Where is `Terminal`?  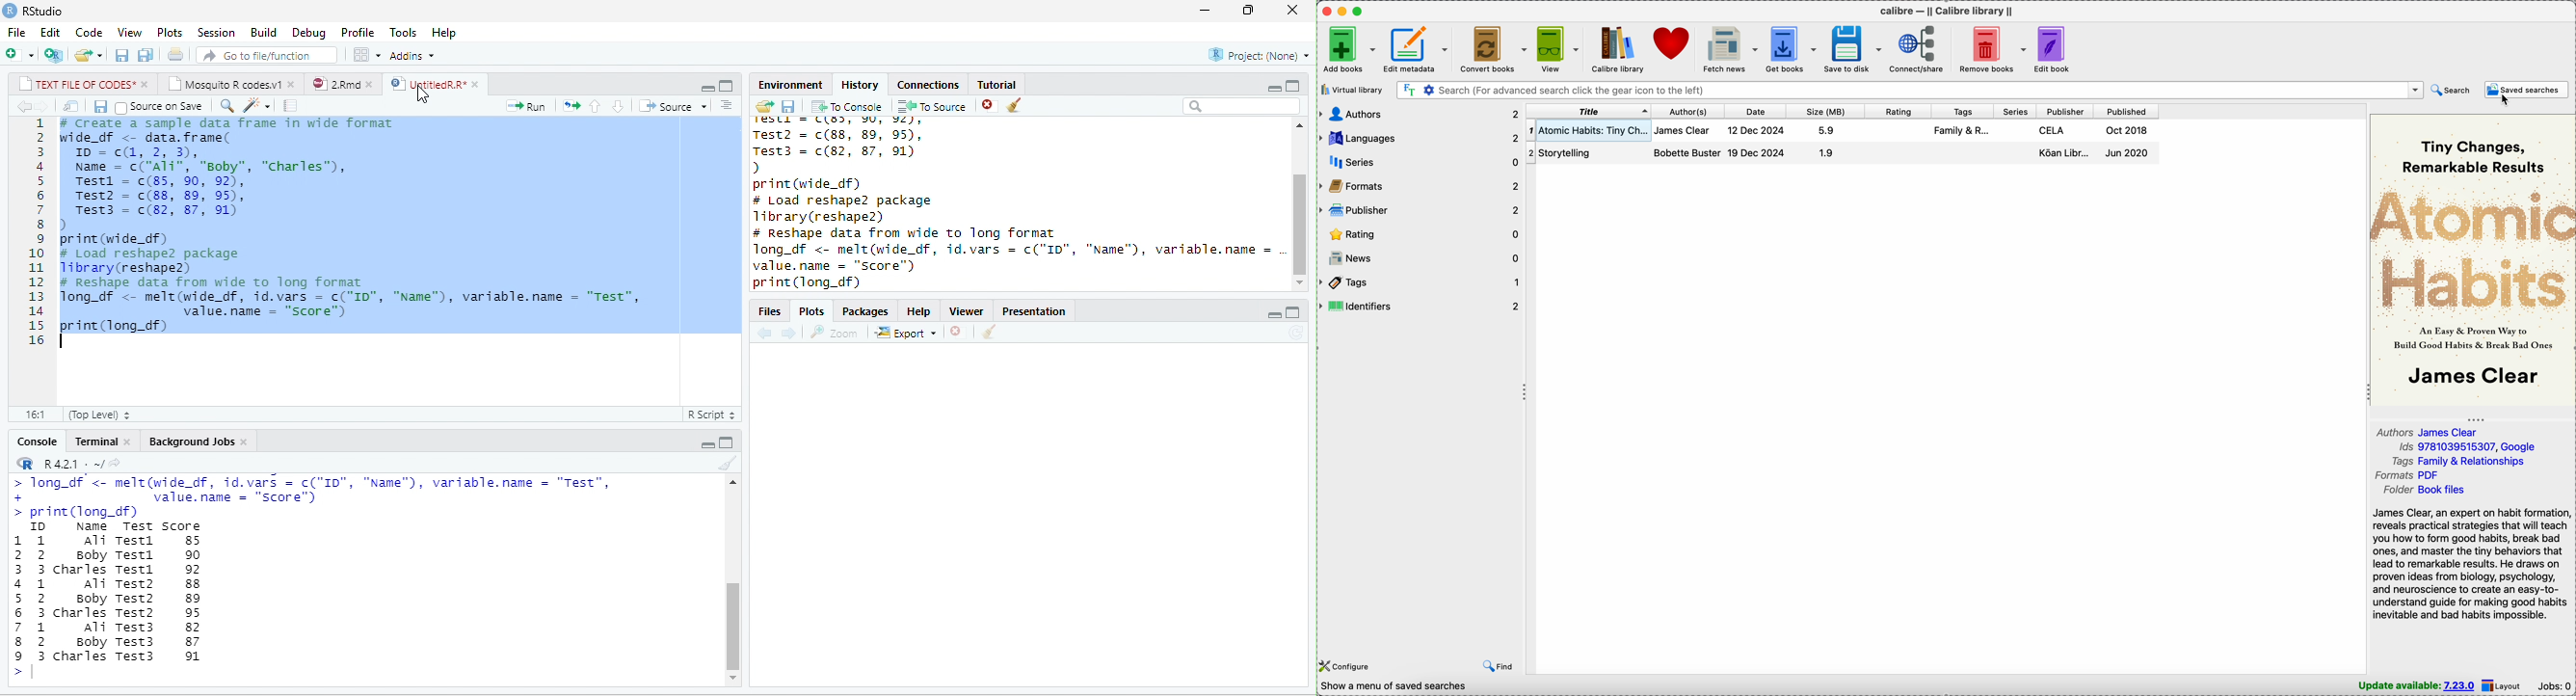
Terminal is located at coordinates (94, 441).